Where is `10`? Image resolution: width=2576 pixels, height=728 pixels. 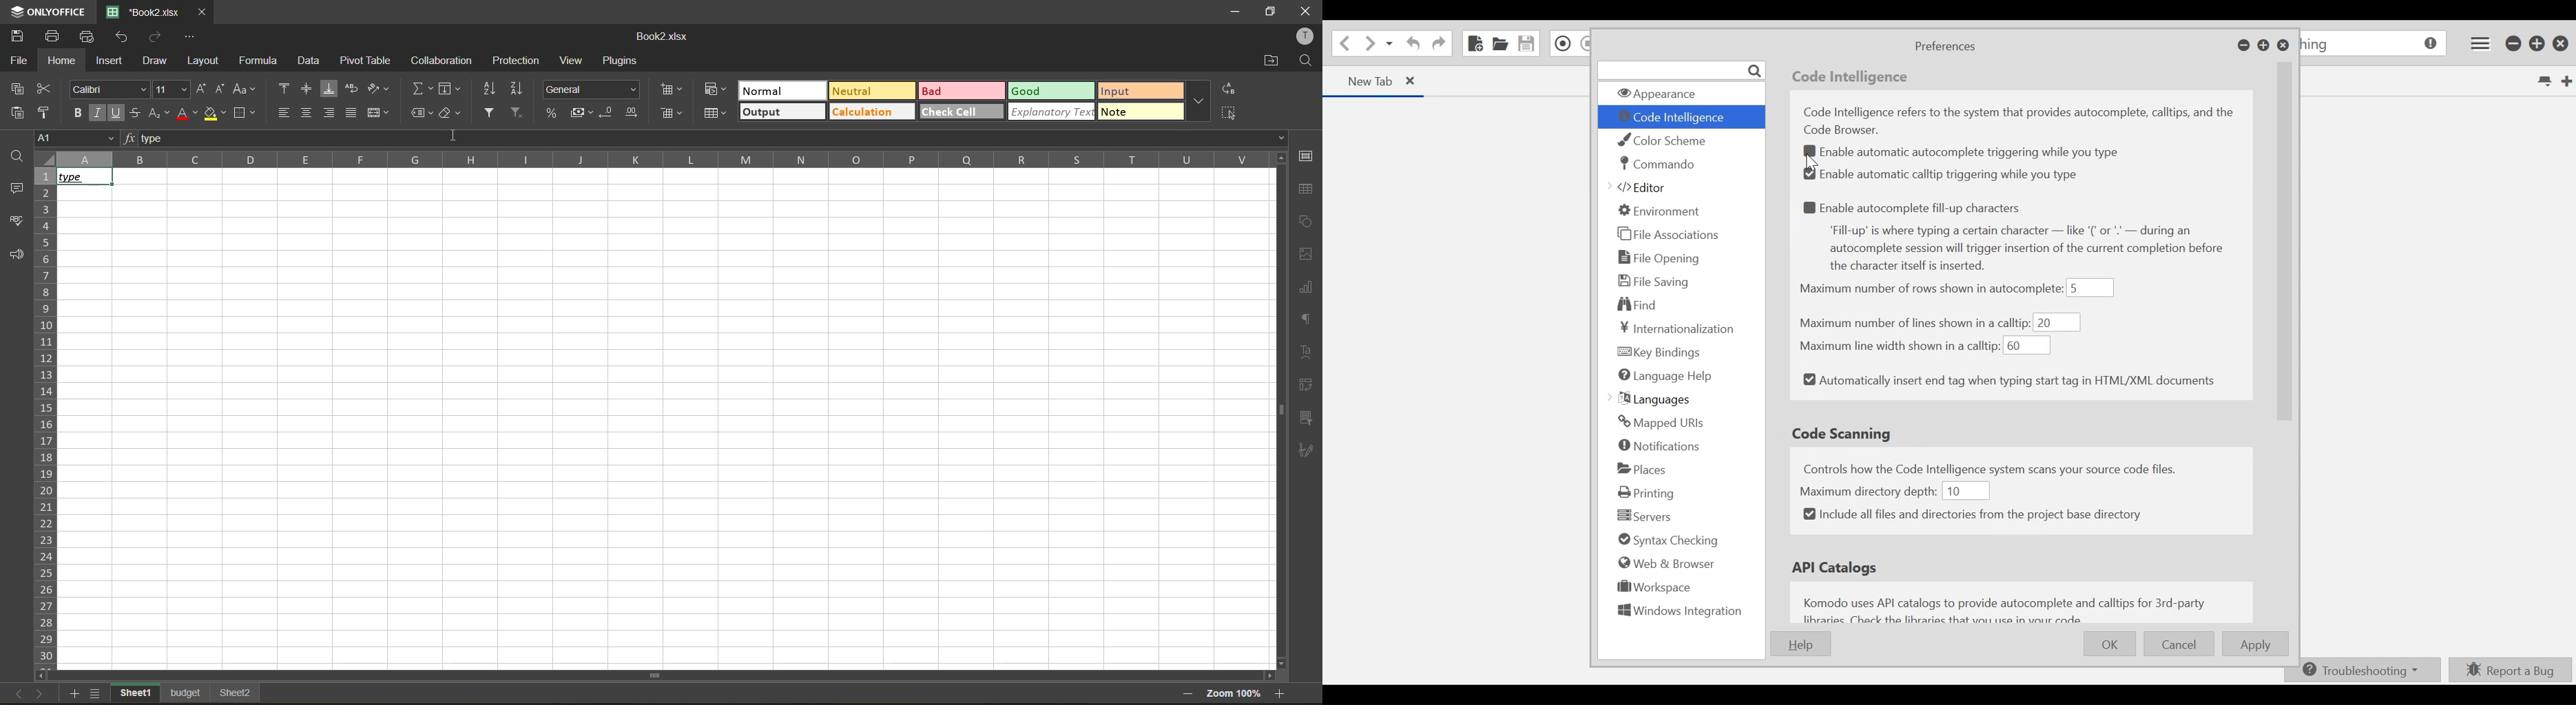 10 is located at coordinates (1964, 490).